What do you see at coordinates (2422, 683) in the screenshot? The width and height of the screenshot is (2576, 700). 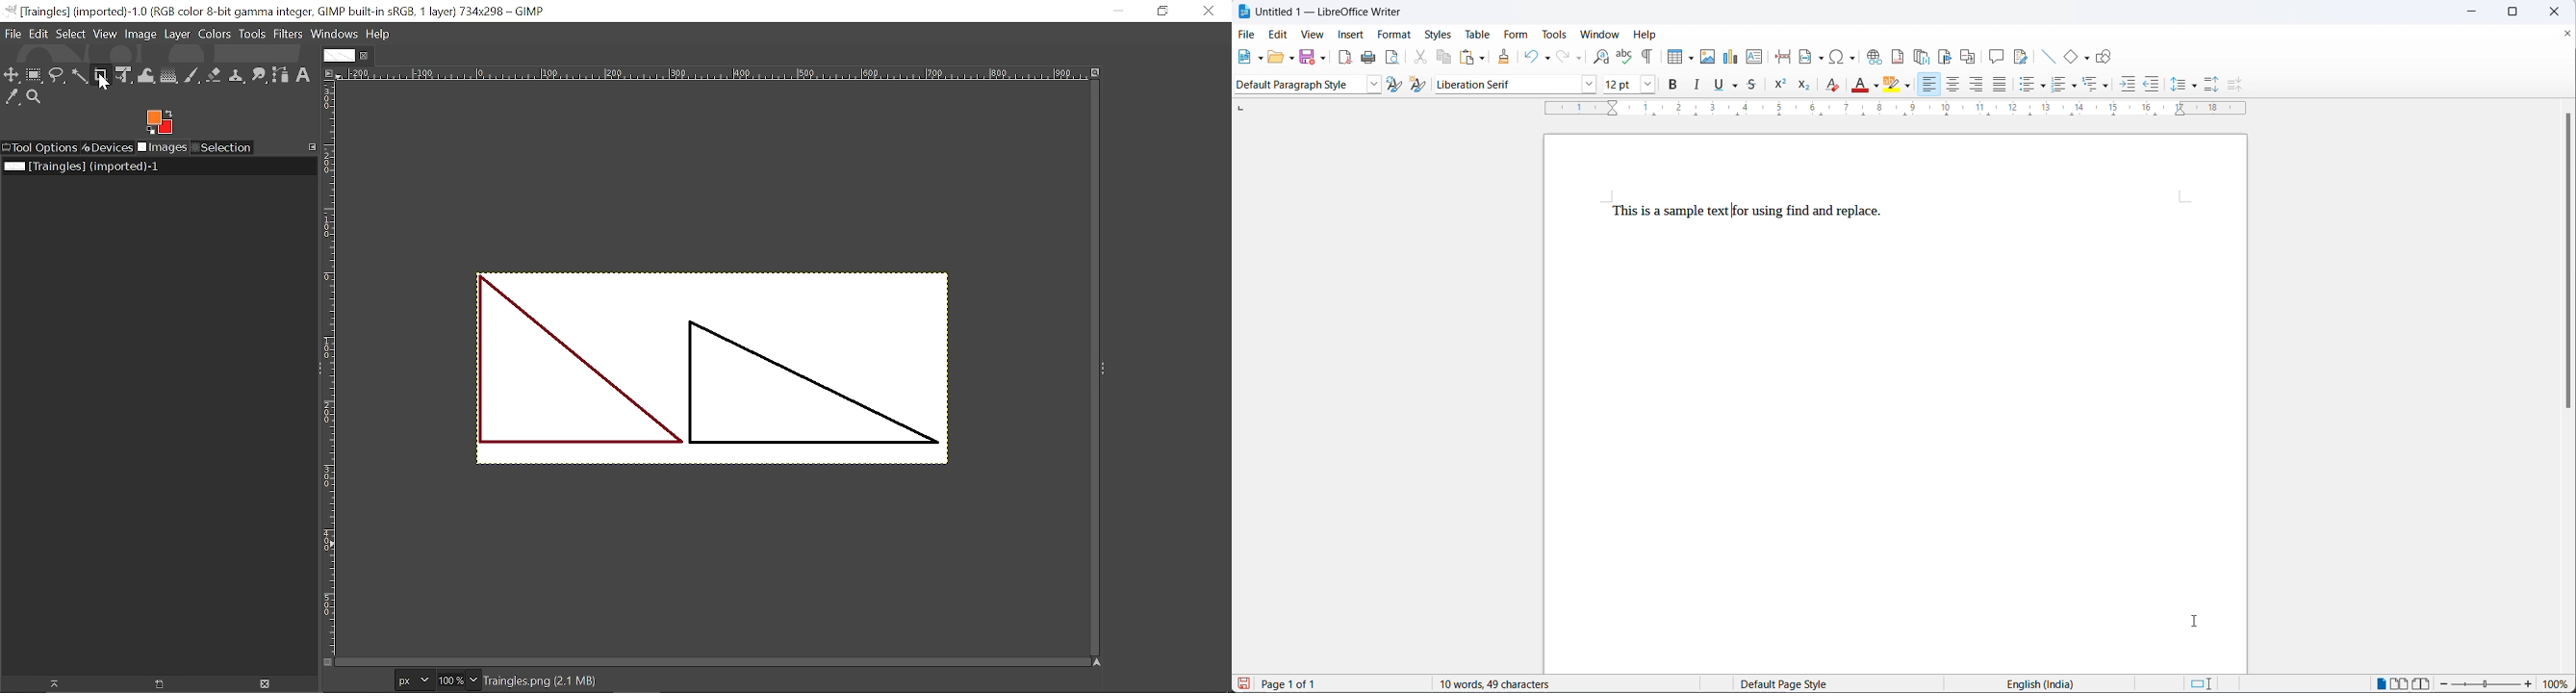 I see `book view` at bounding box center [2422, 683].